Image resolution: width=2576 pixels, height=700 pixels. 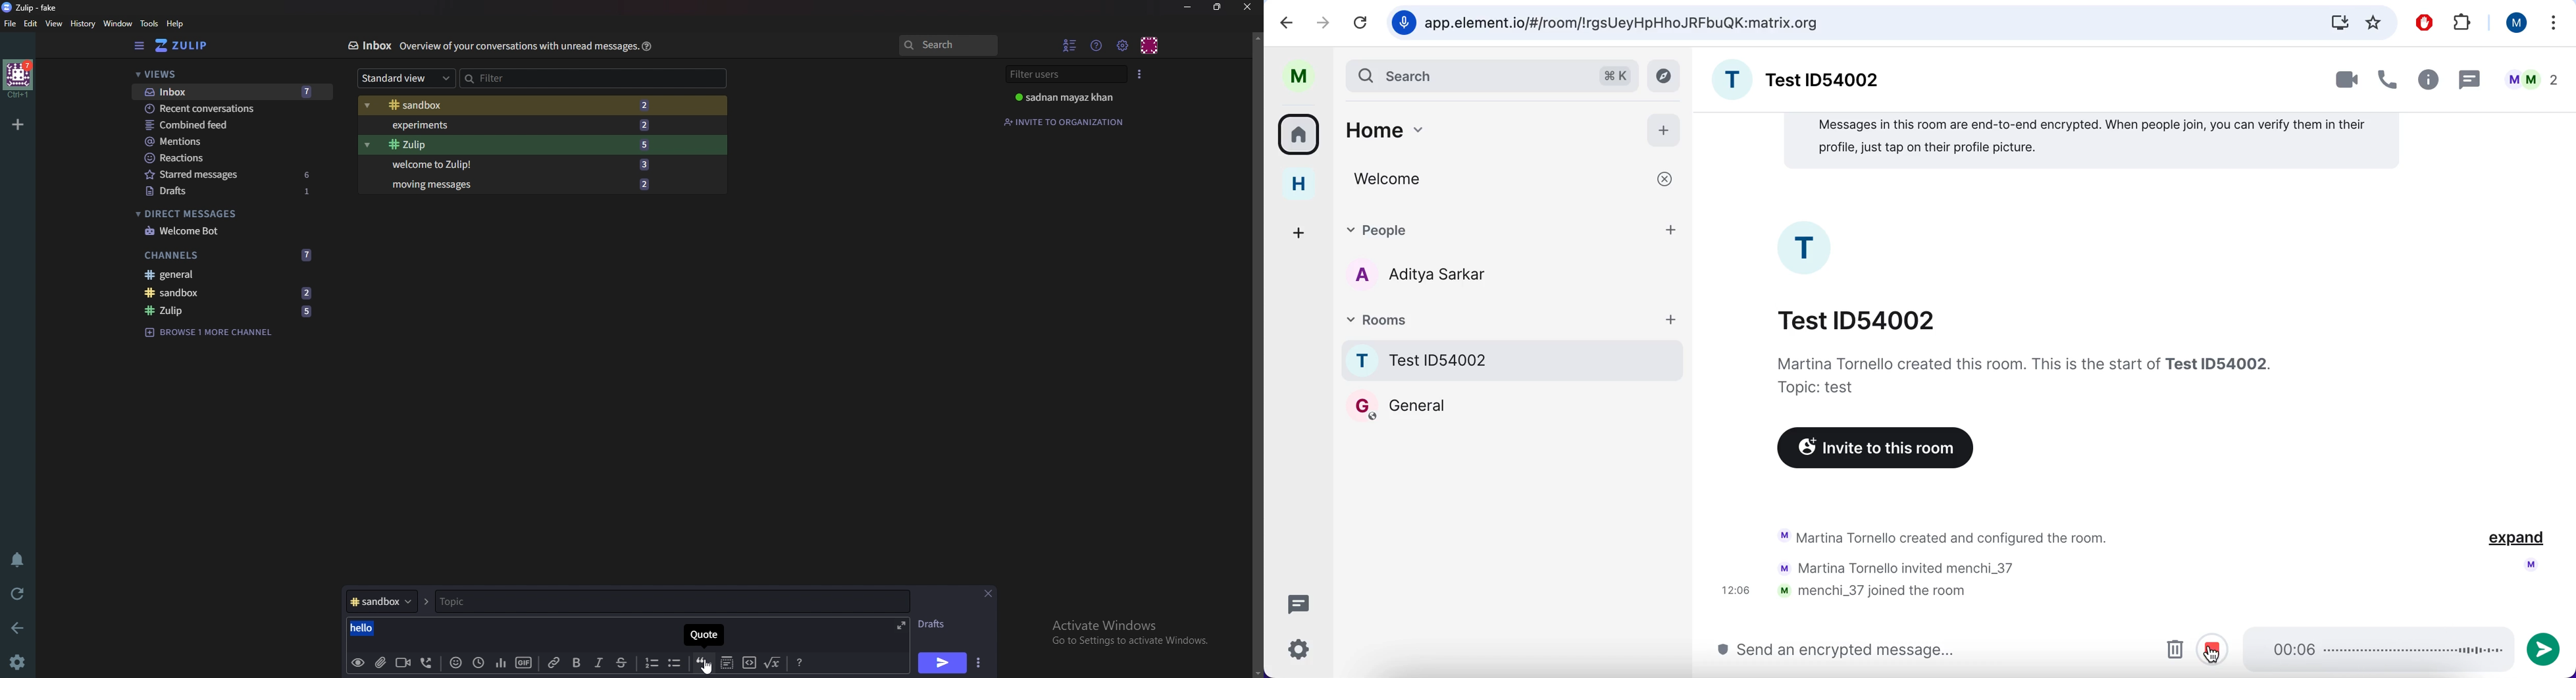 What do you see at coordinates (1858, 319) in the screenshot?
I see `chat title` at bounding box center [1858, 319].